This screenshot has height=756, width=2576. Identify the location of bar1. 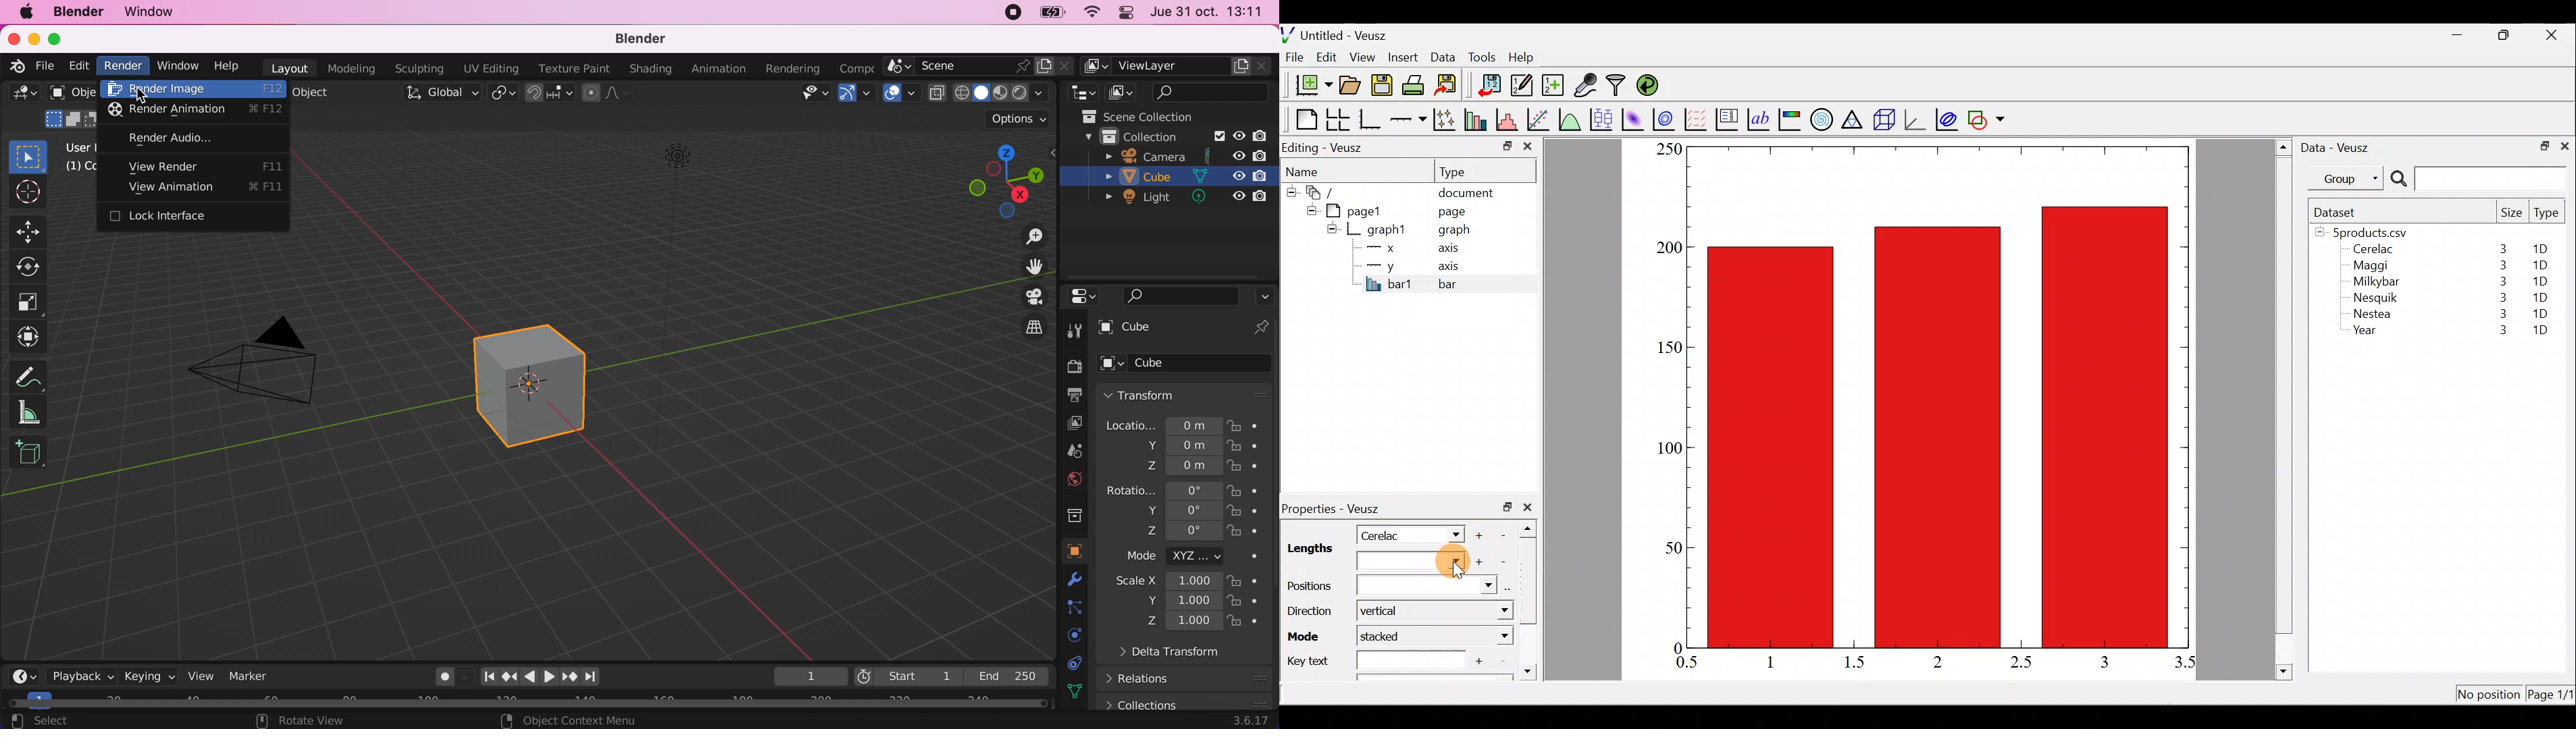
(1389, 284).